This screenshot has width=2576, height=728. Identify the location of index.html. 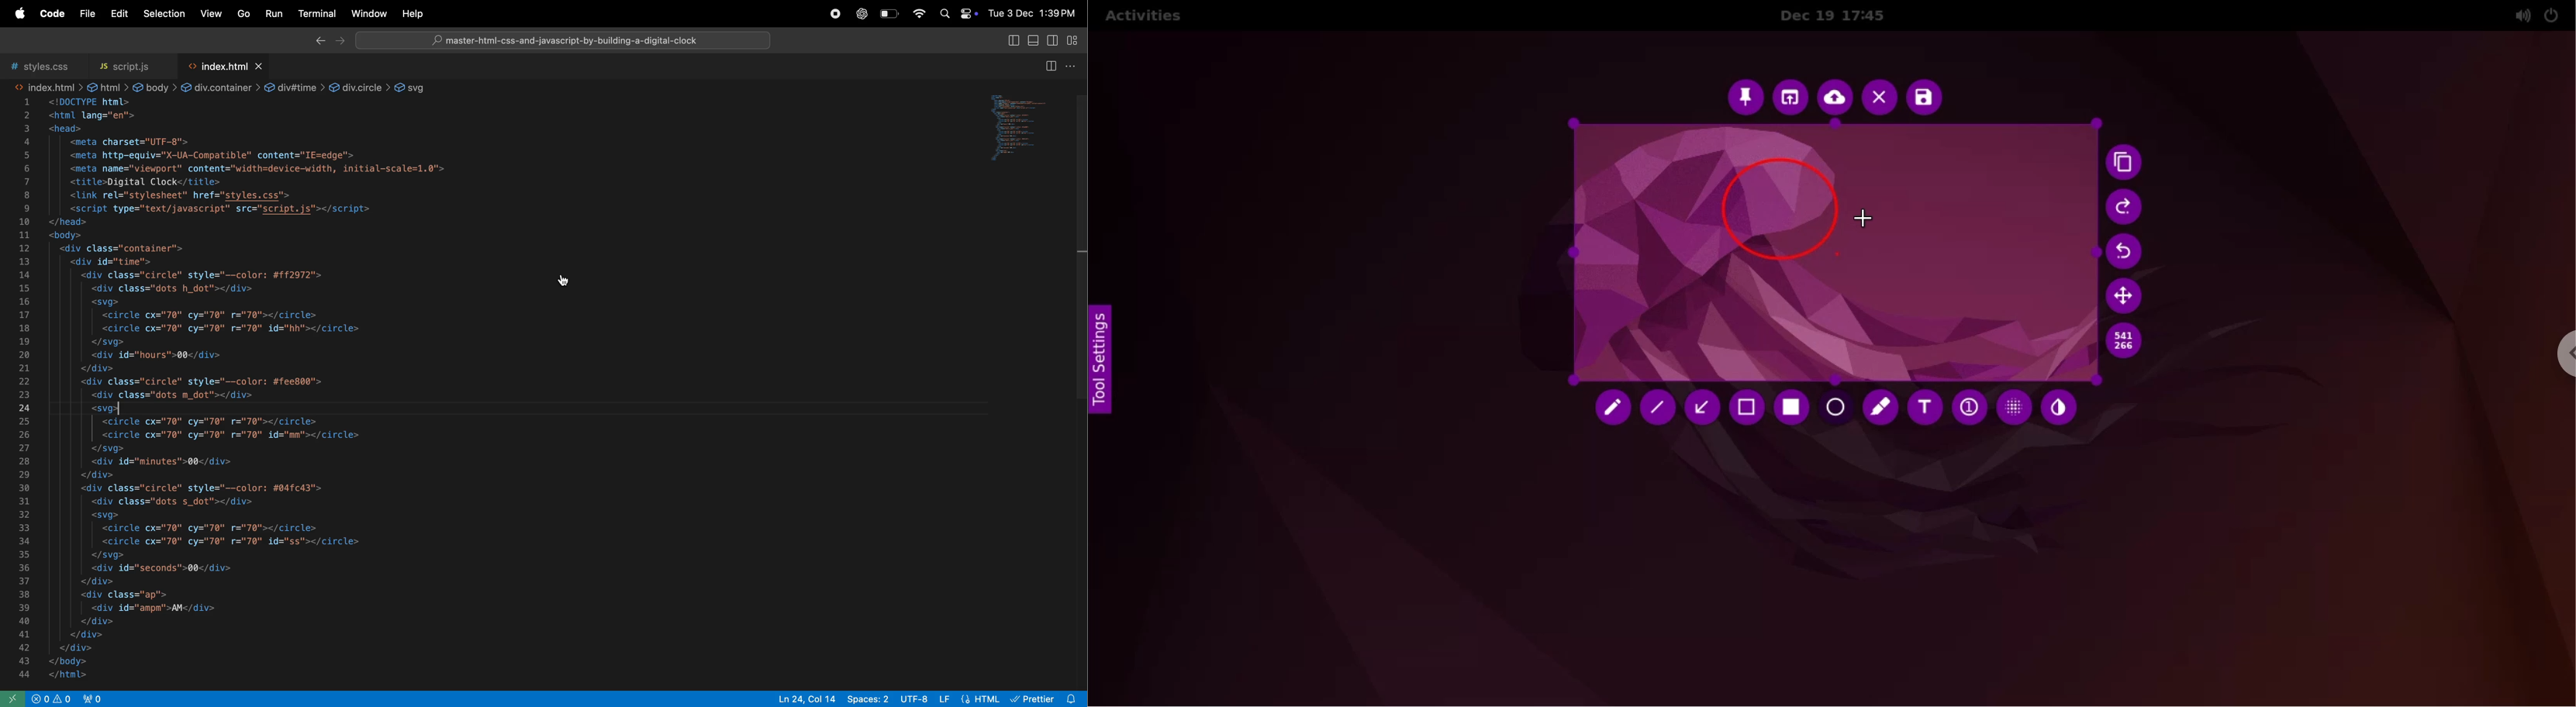
(48, 86).